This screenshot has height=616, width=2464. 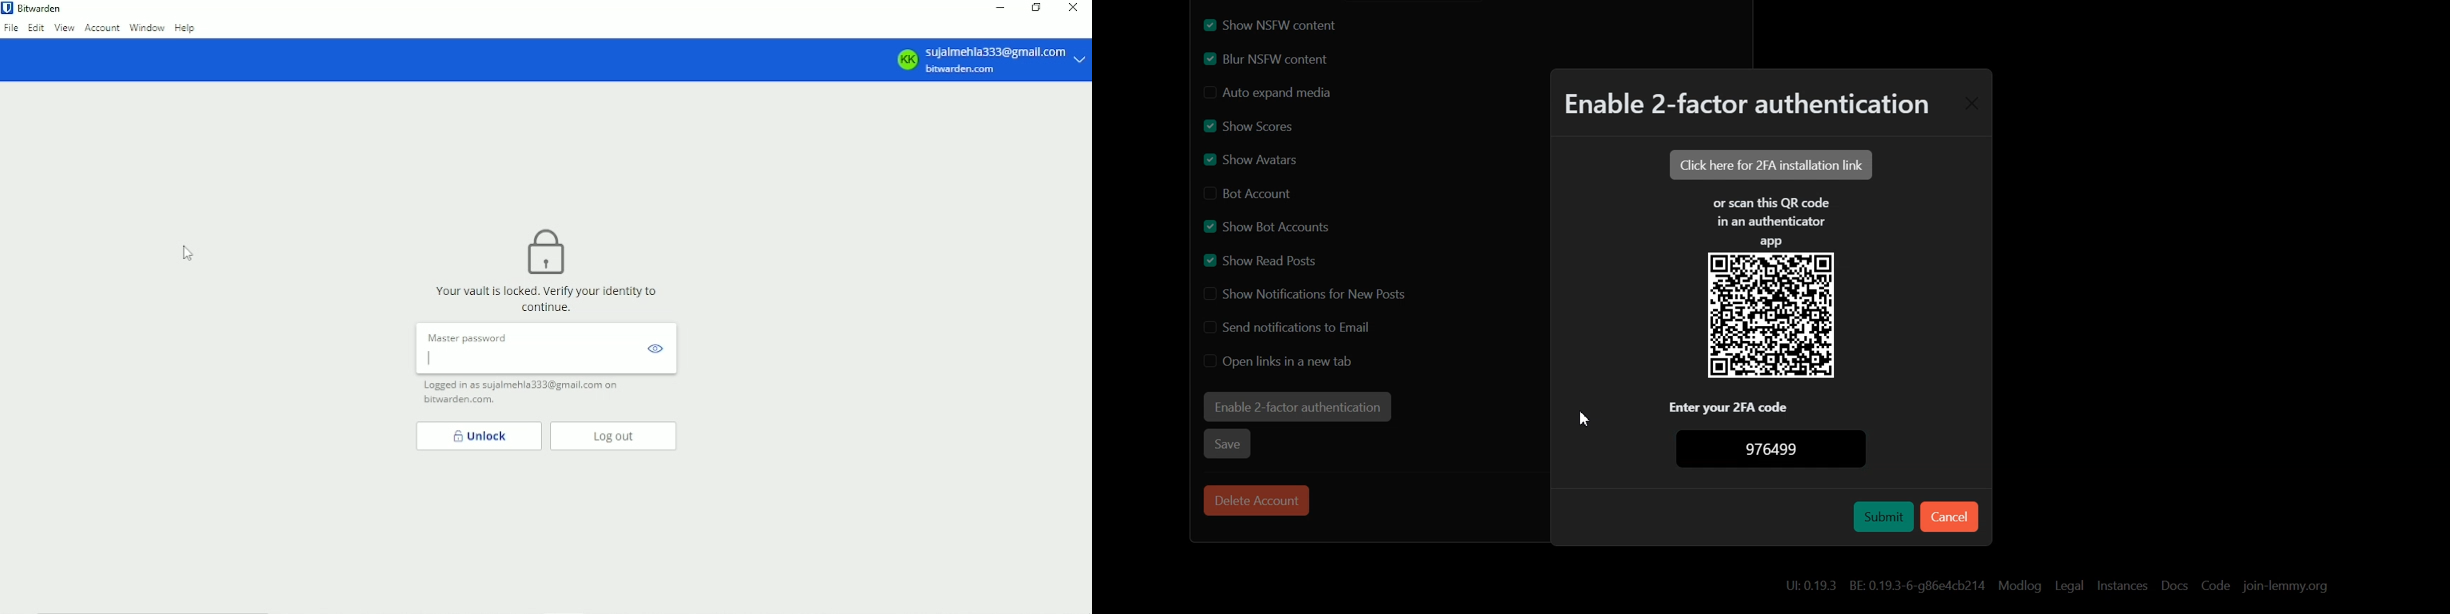 I want to click on Restore down, so click(x=1036, y=8).